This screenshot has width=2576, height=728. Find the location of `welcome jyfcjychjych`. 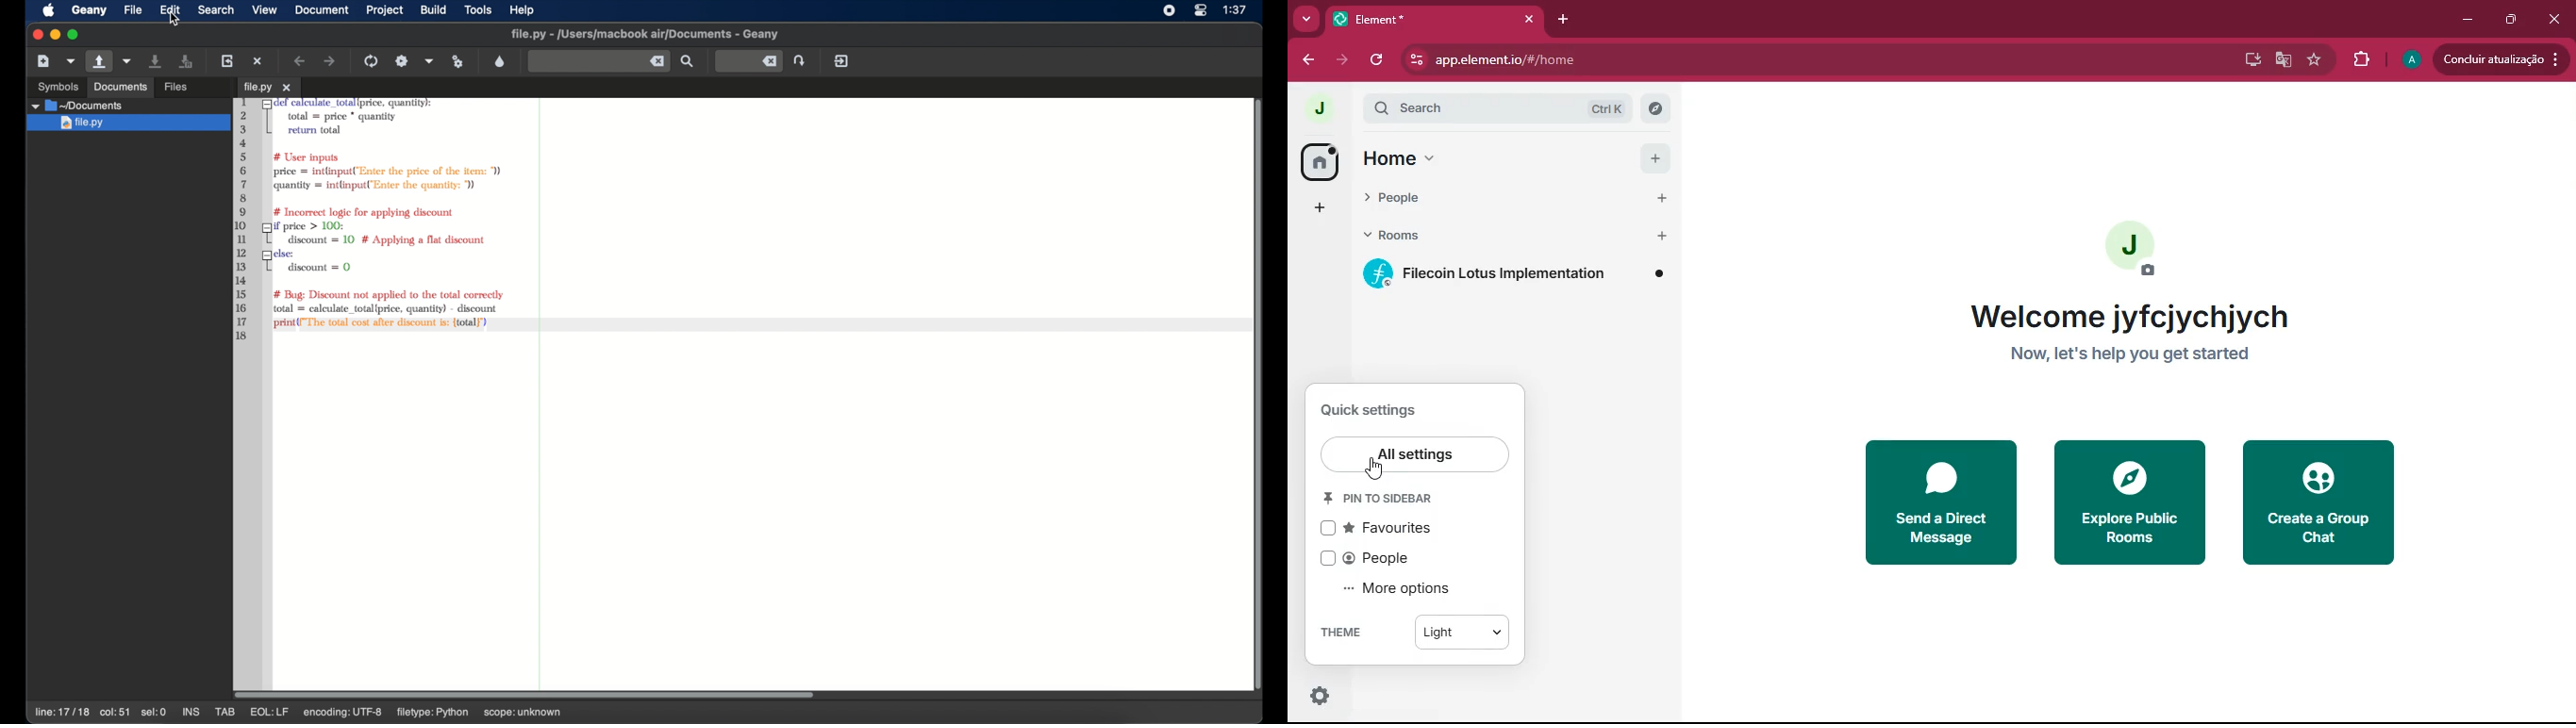

welcome jyfcjychjych is located at coordinates (2133, 318).